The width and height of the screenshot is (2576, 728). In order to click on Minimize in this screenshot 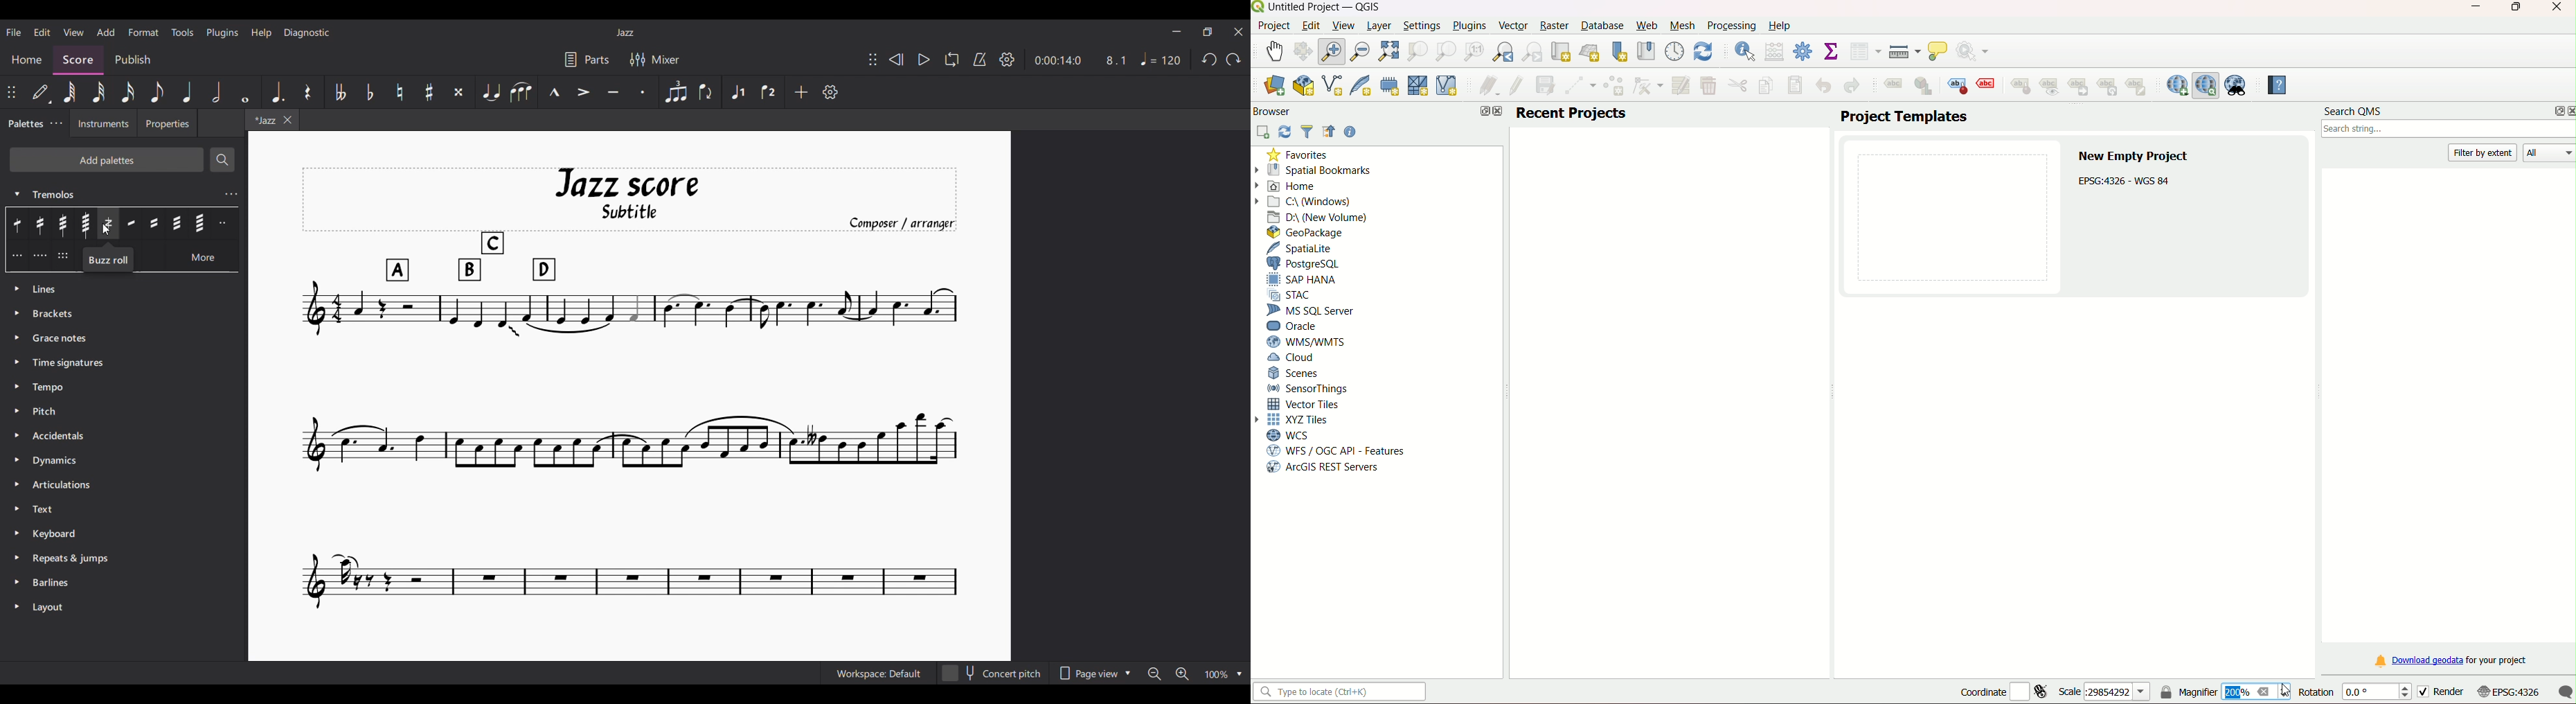, I will do `click(1177, 31)`.